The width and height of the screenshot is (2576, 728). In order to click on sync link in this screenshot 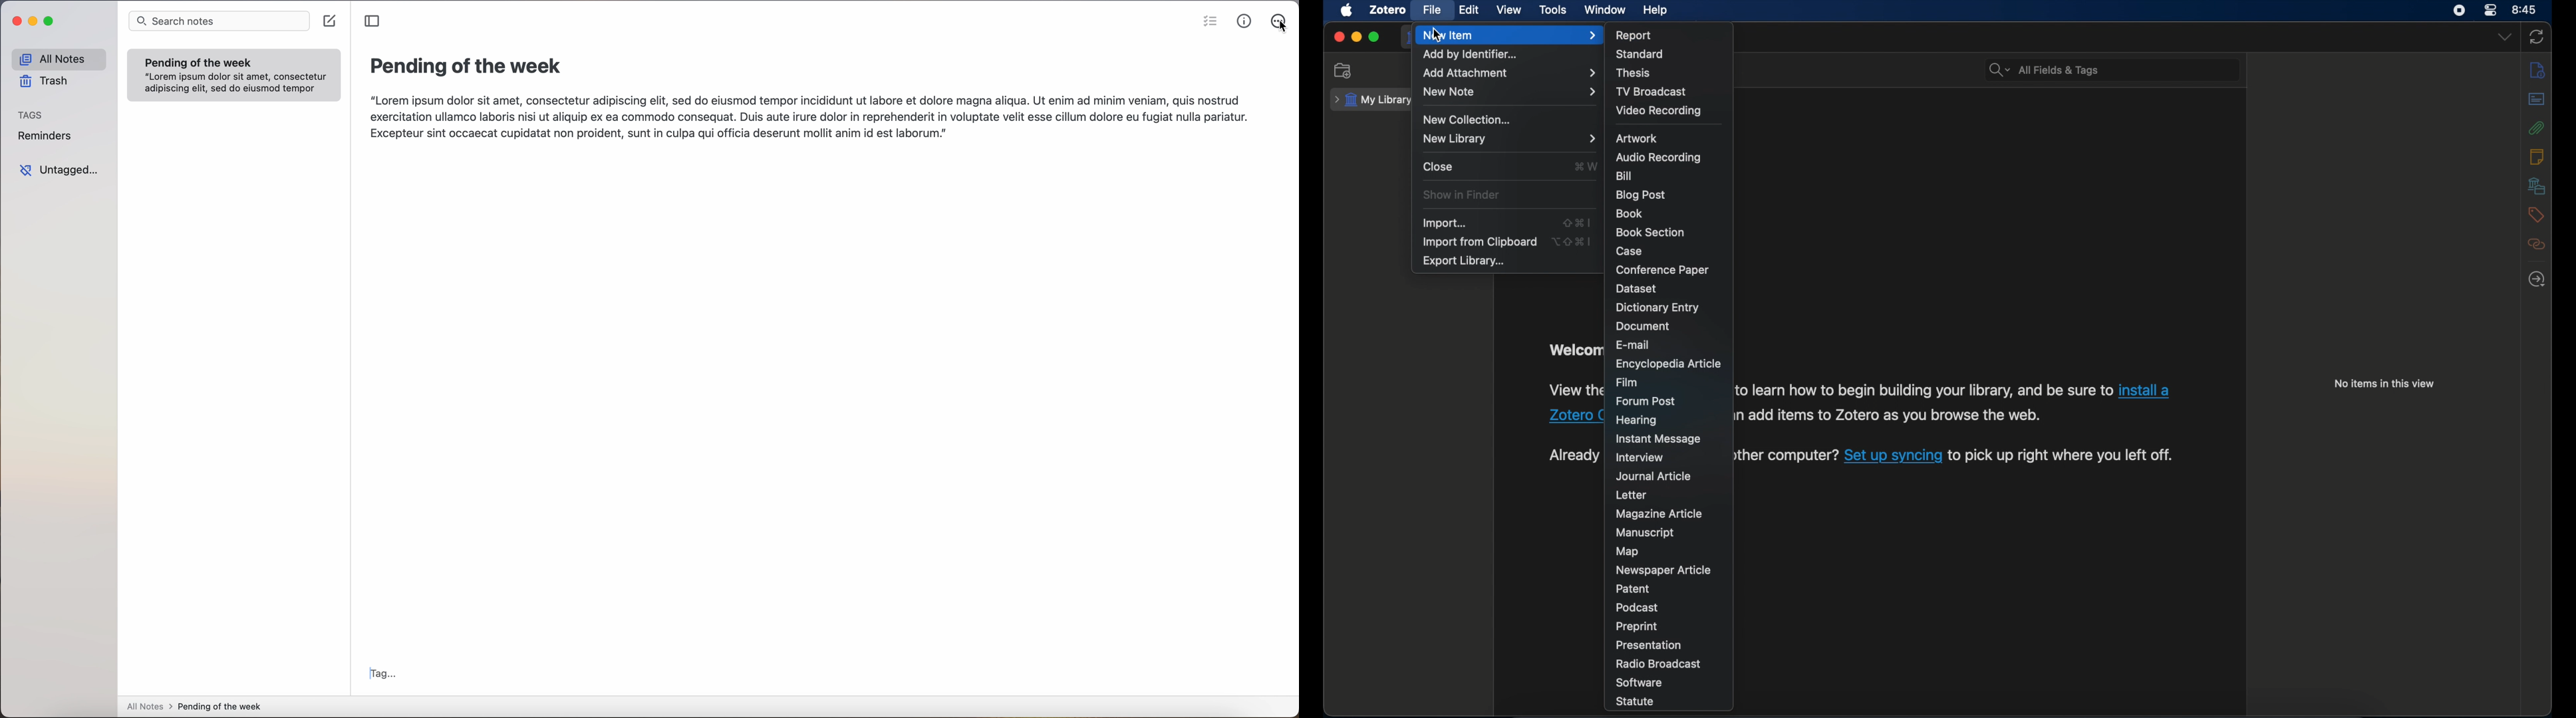, I will do `click(1893, 457)`.